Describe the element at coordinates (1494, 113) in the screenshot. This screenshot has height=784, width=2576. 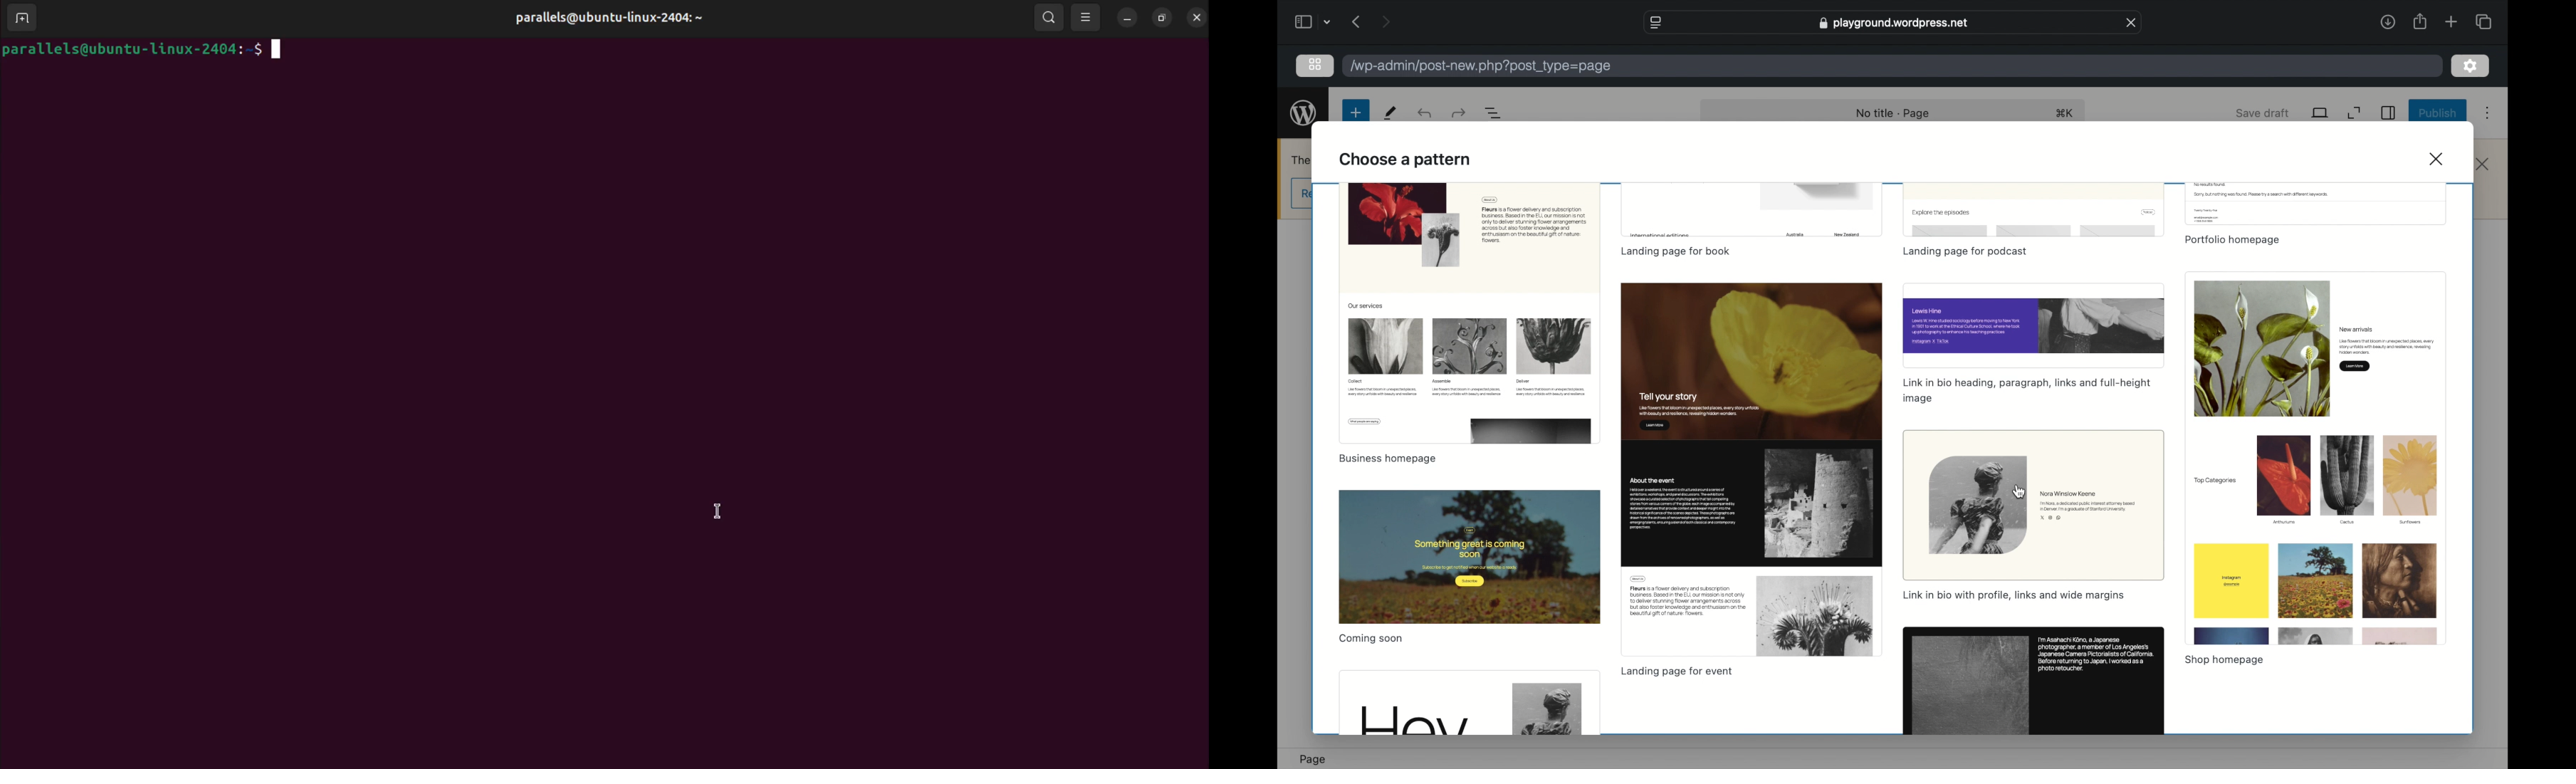
I see `document overview` at that location.